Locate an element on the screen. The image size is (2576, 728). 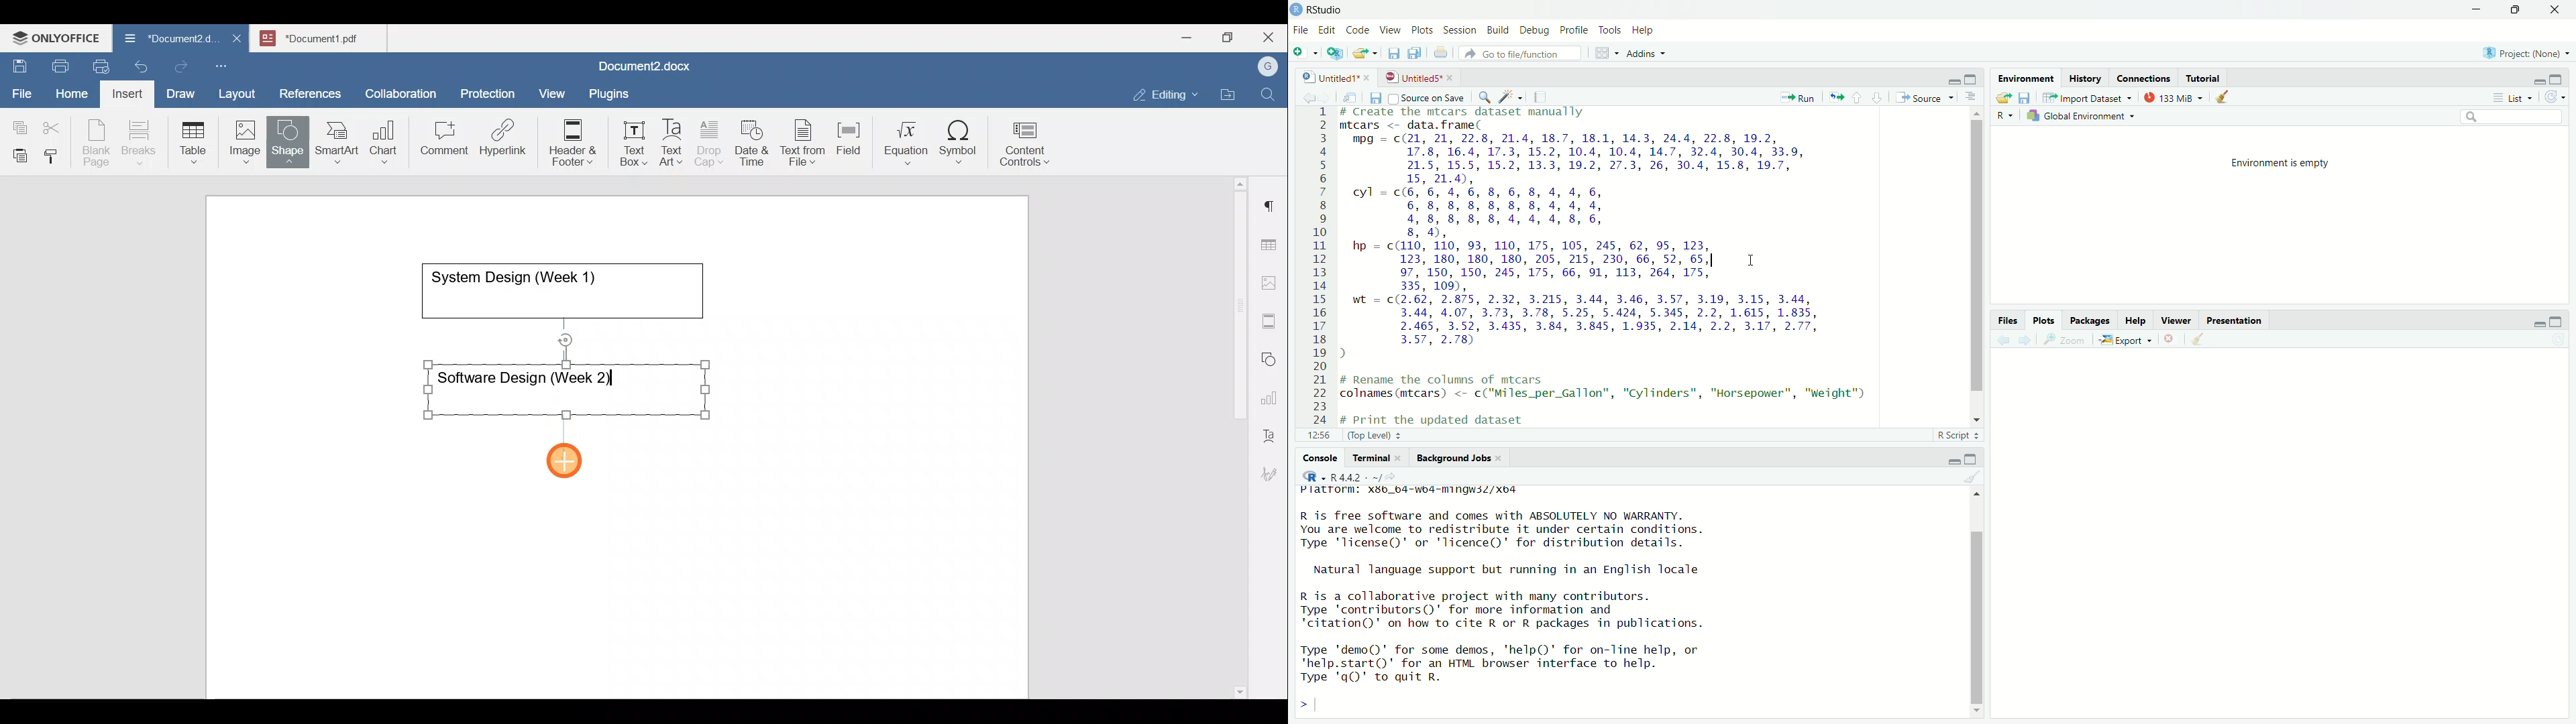
History is located at coordinates (2088, 78).